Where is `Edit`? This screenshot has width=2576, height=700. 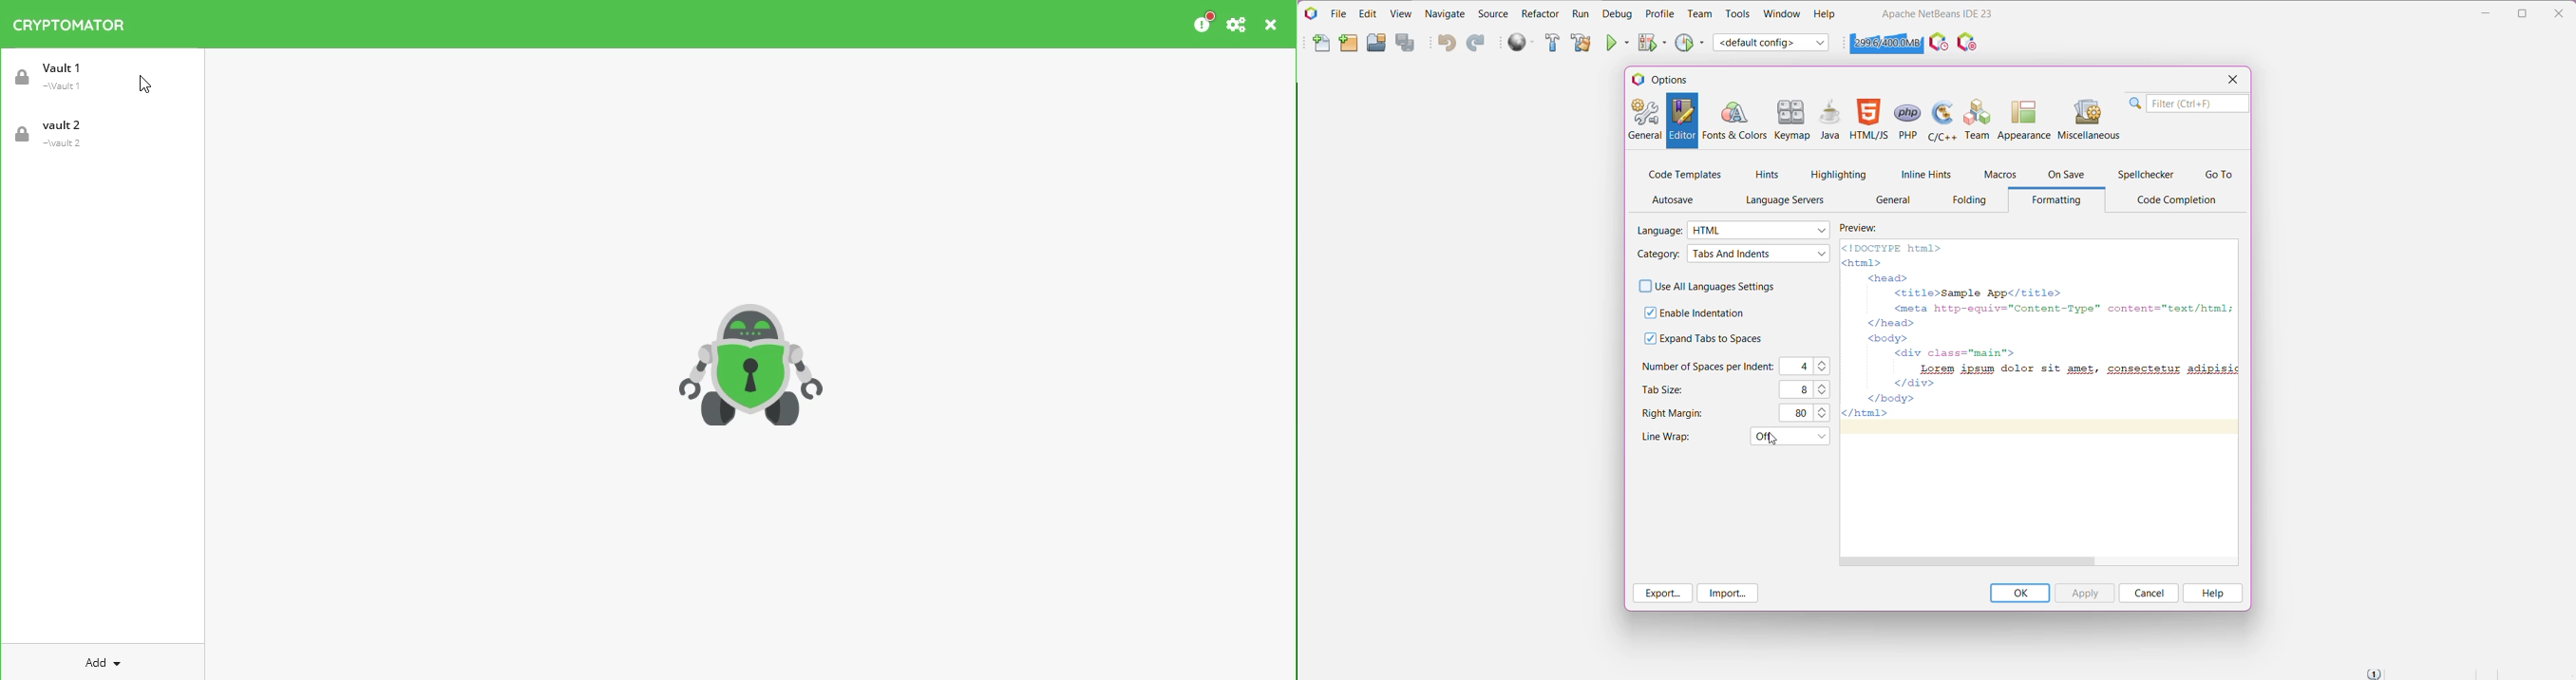 Edit is located at coordinates (1366, 13).